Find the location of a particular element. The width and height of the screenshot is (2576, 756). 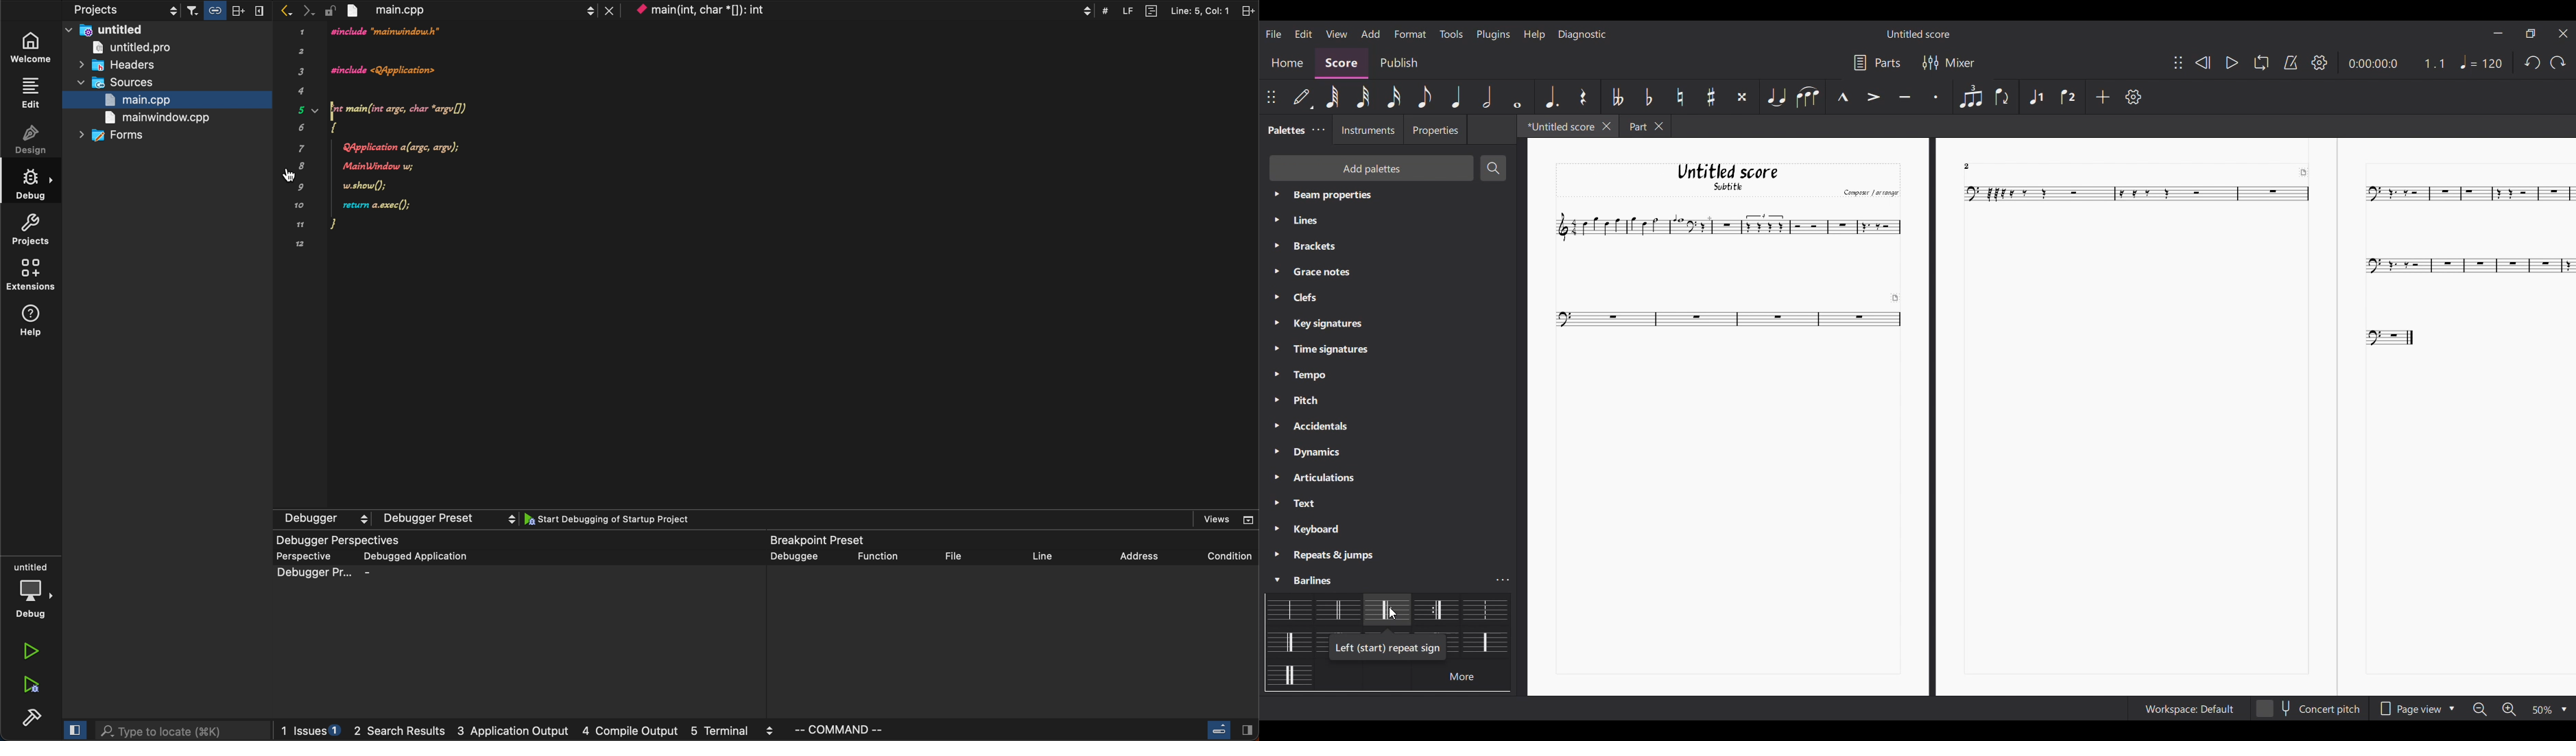

Format menu is located at coordinates (1409, 34).